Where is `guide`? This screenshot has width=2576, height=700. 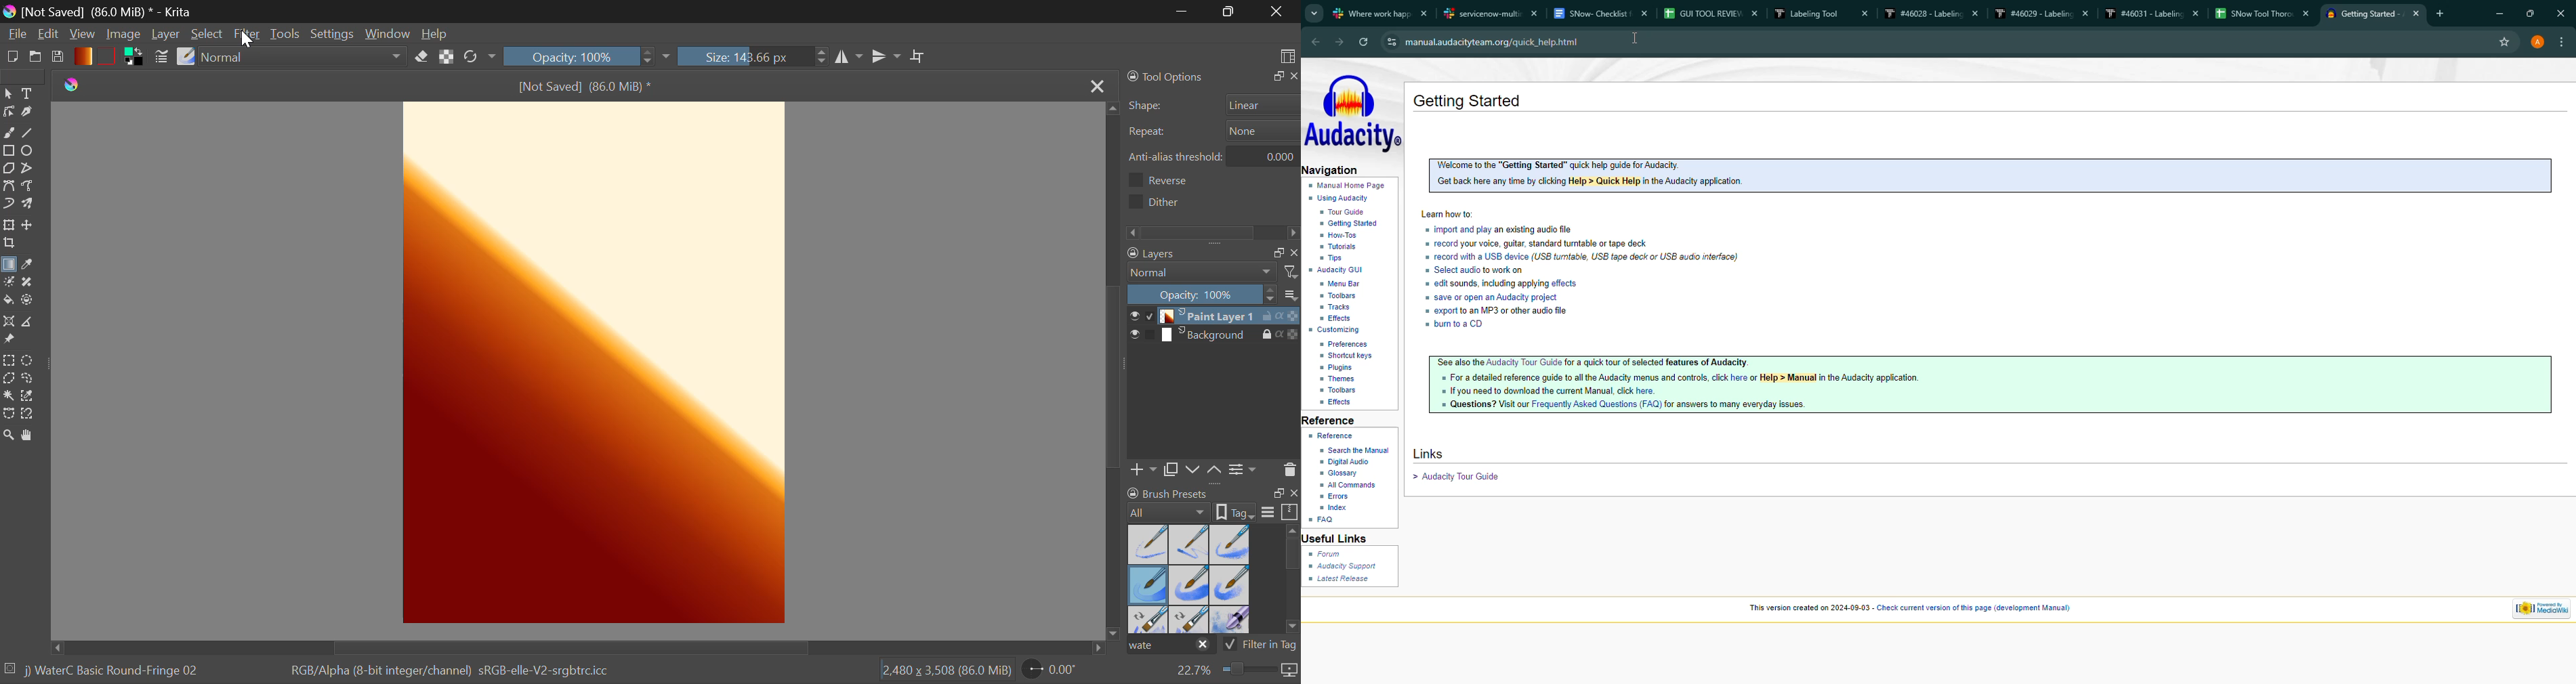 guide is located at coordinates (1343, 213).